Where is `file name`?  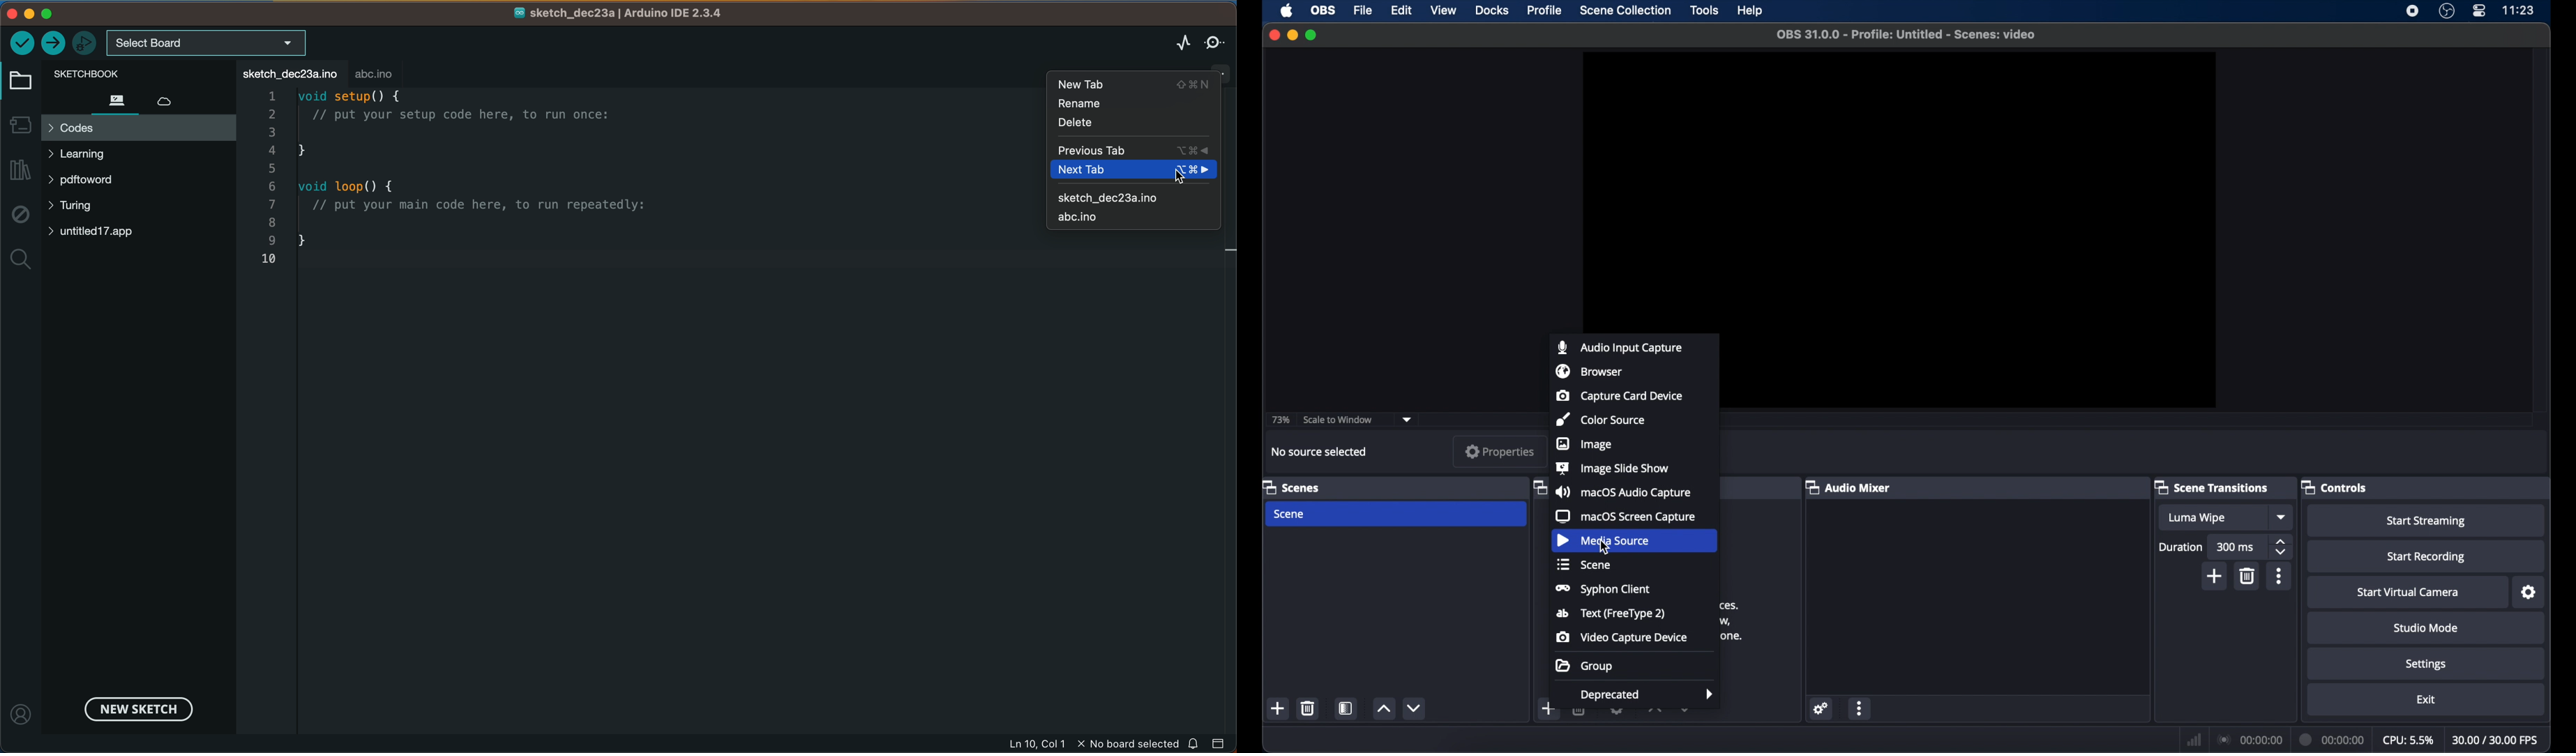
file name is located at coordinates (611, 13).